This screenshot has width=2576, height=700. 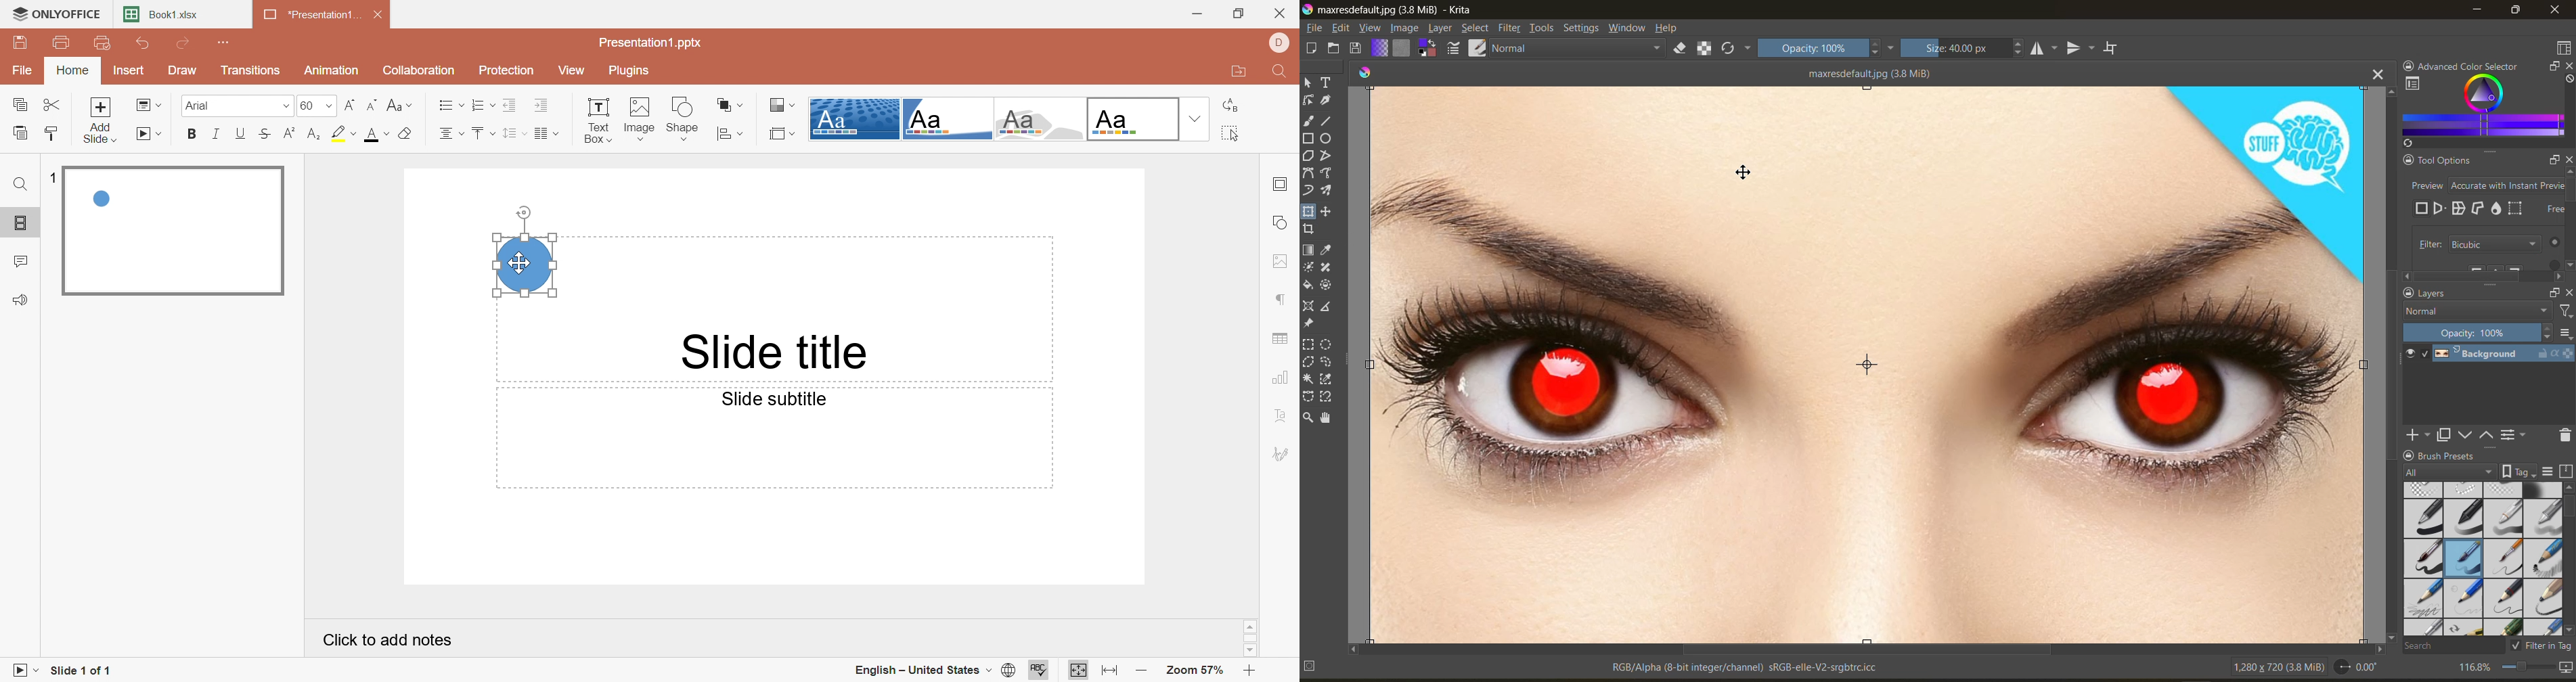 What do you see at coordinates (102, 43) in the screenshot?
I see `Quick print` at bounding box center [102, 43].